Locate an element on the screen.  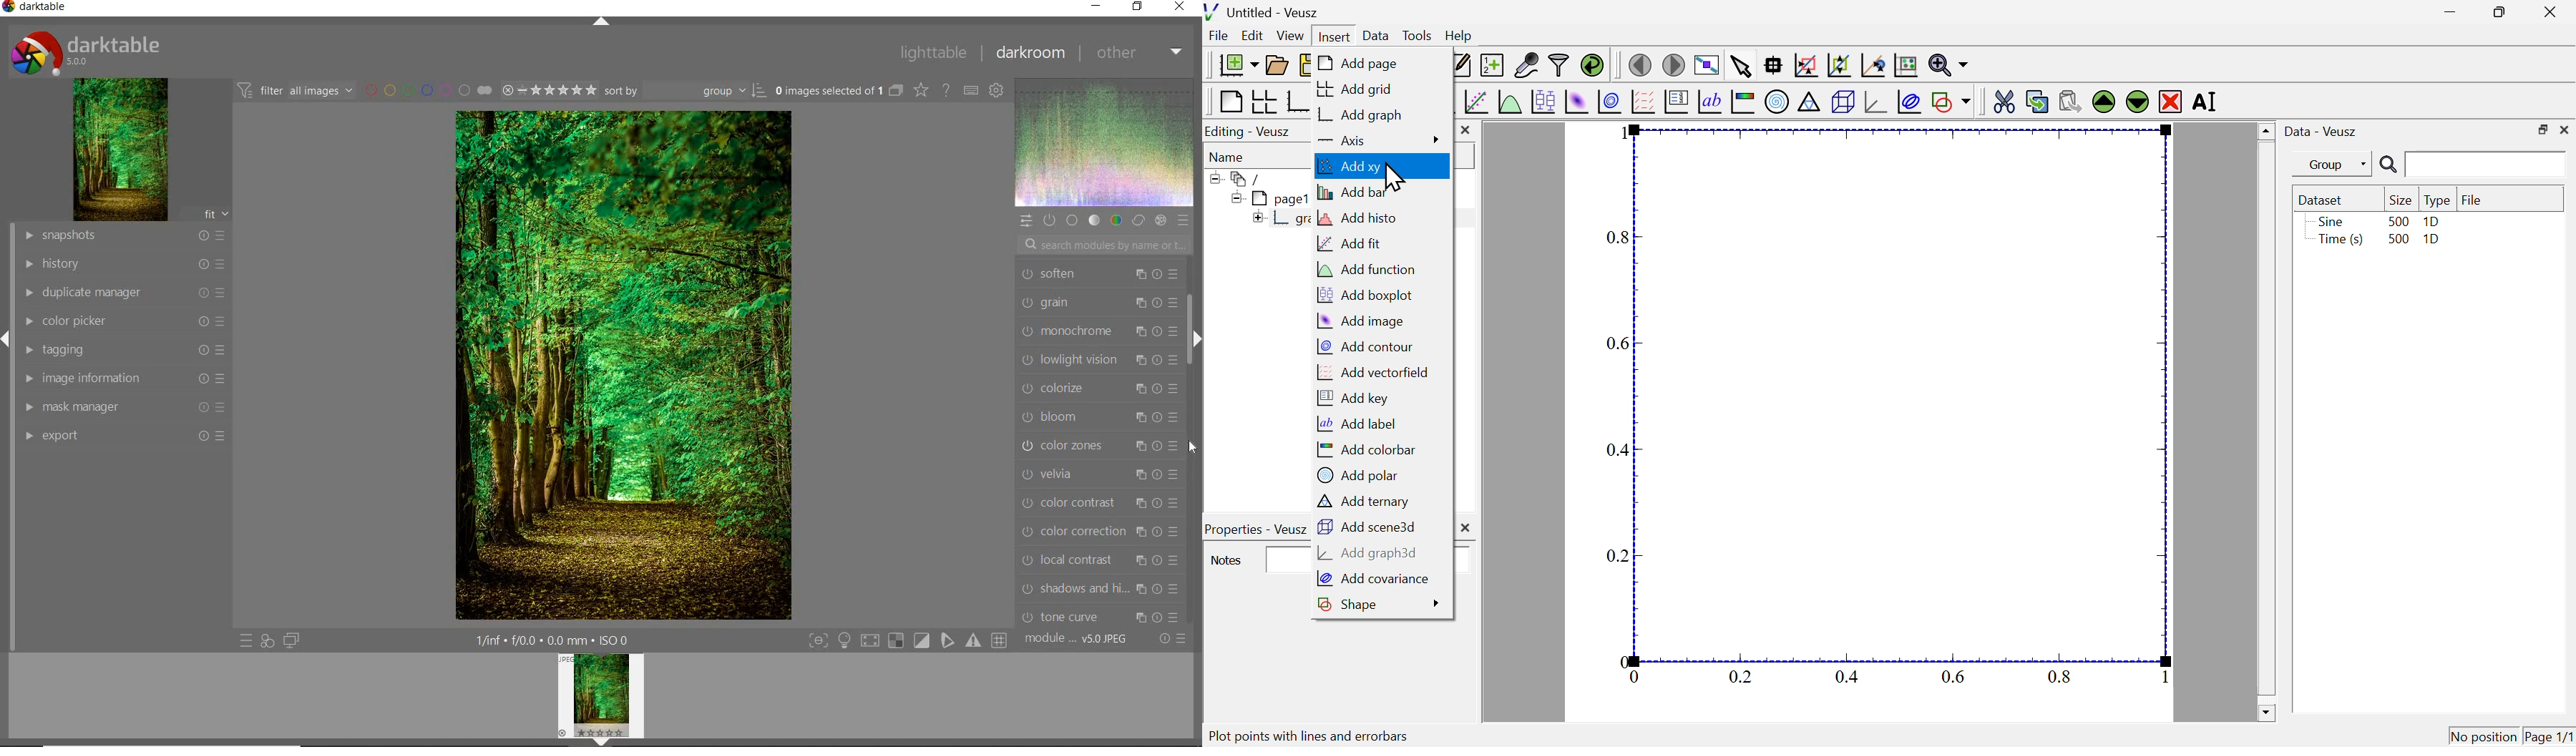
tone curve is located at coordinates (1102, 618).